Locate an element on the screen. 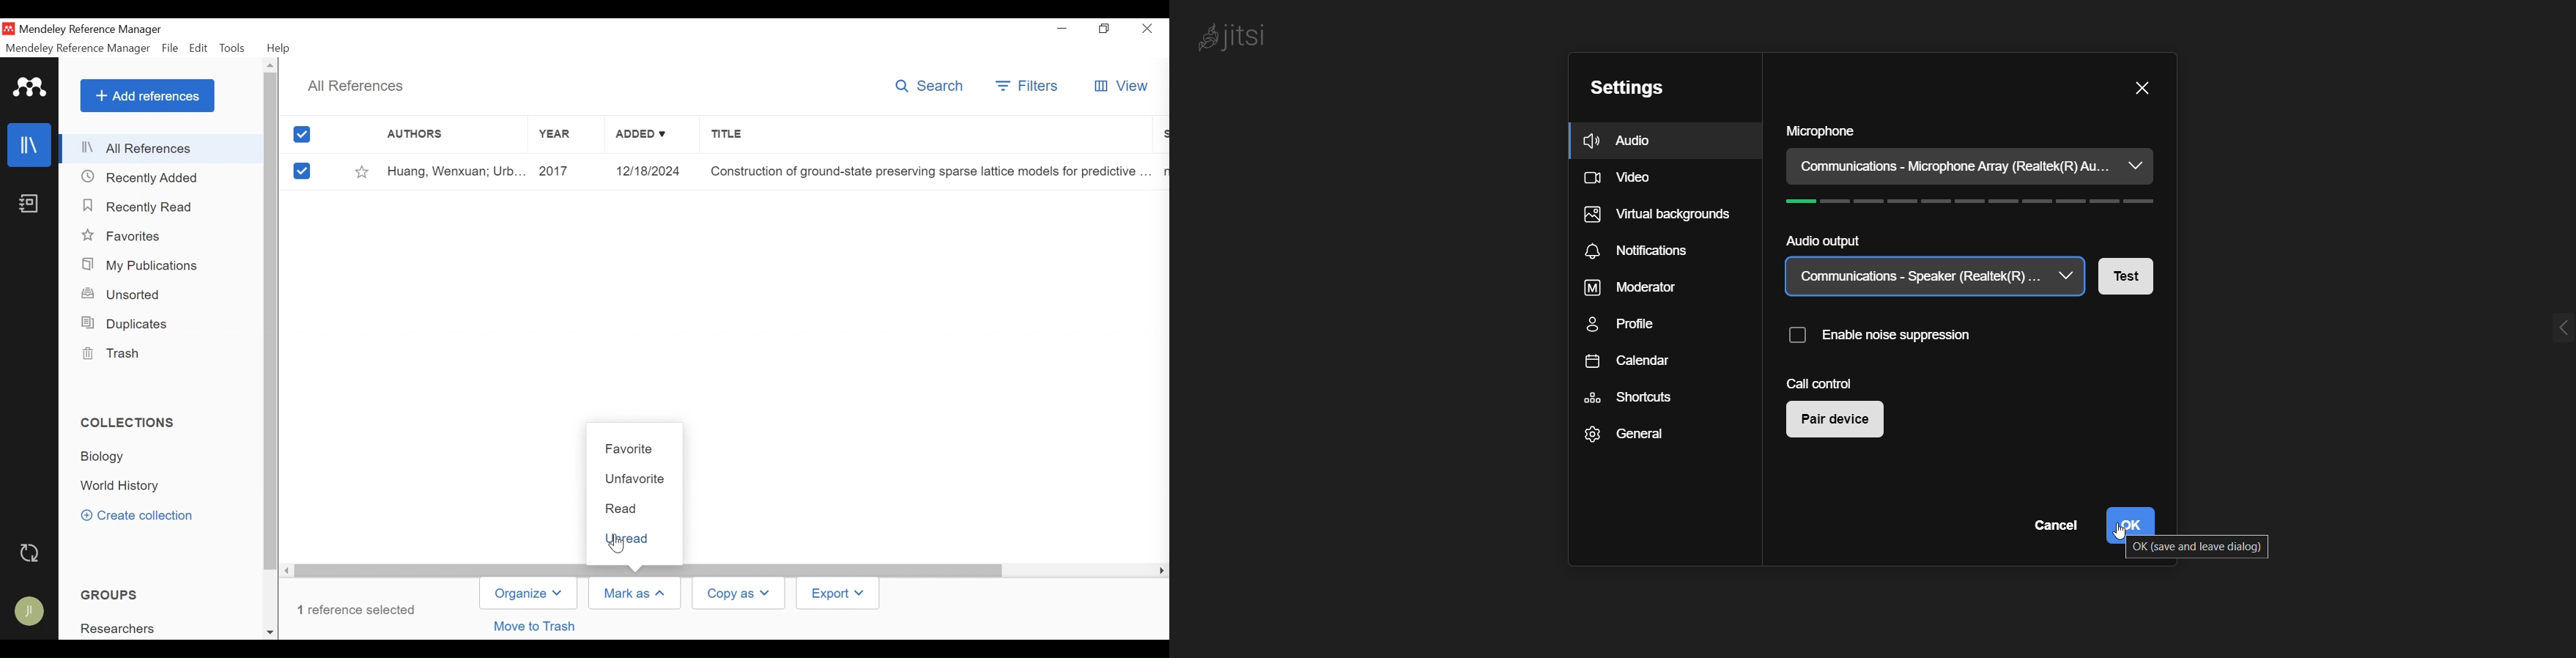  Trash is located at coordinates (111, 353).